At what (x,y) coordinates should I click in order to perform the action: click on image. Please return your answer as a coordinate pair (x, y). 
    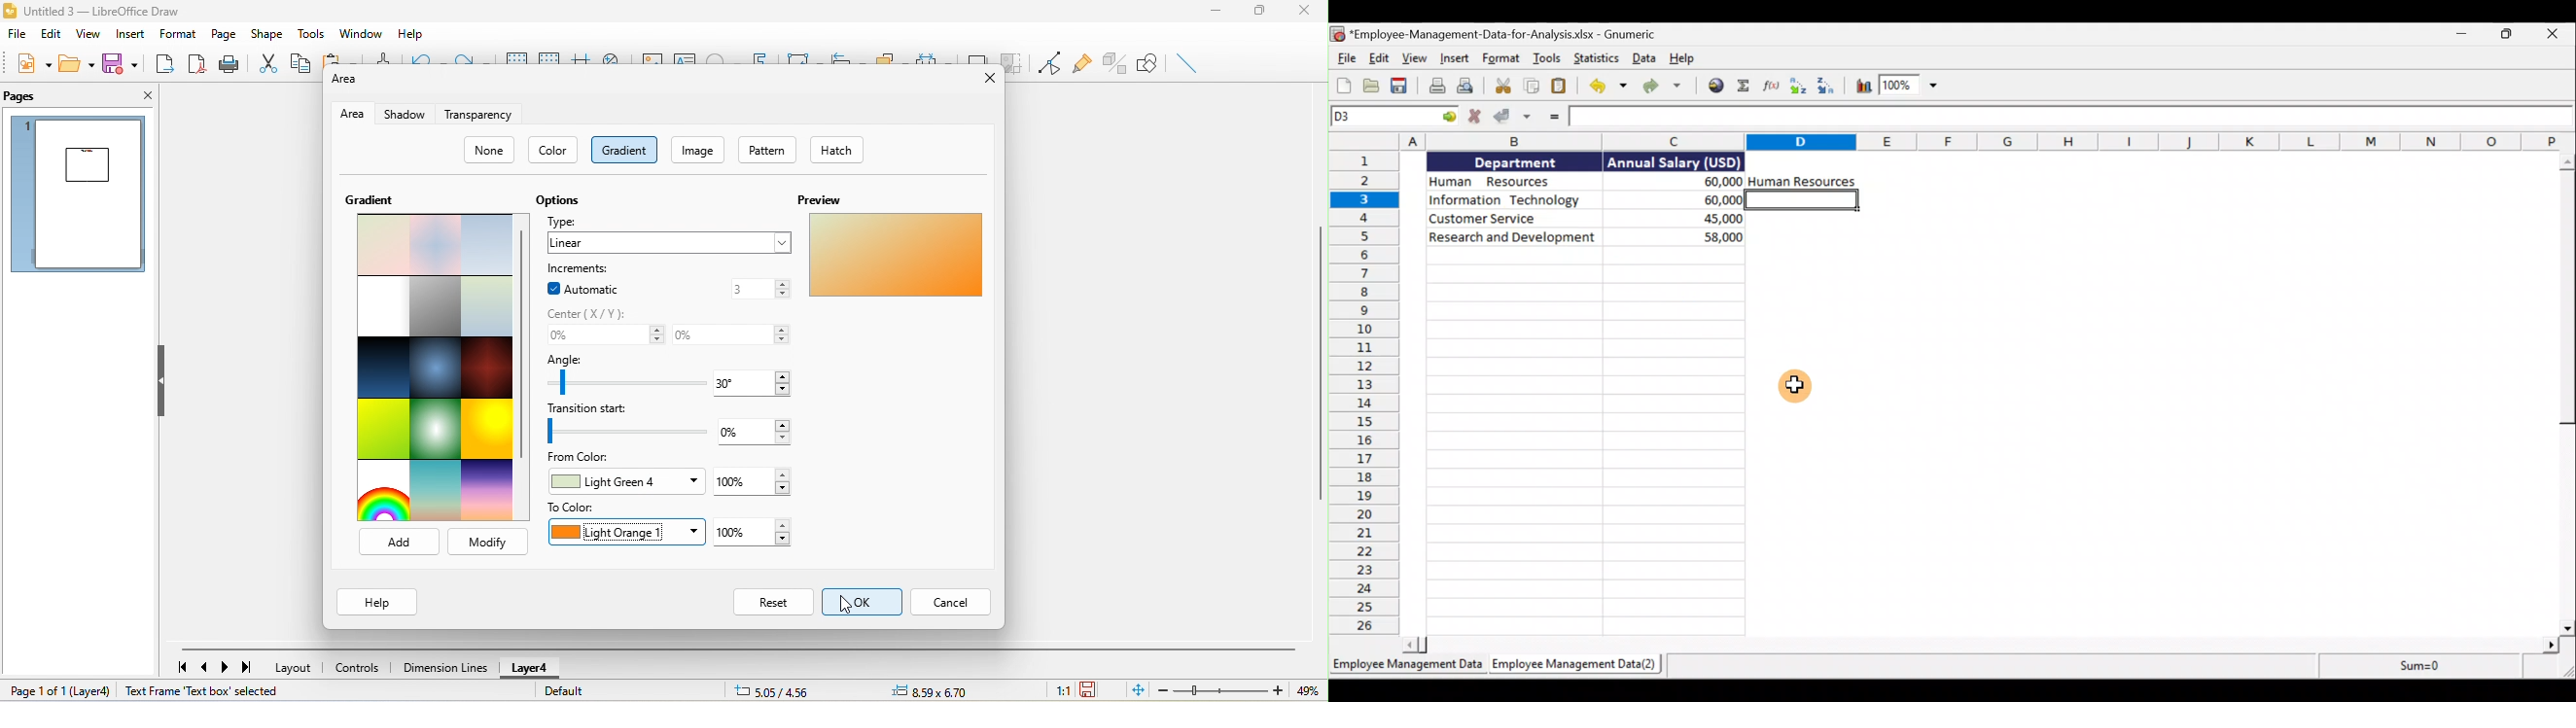
    Looking at the image, I should click on (699, 149).